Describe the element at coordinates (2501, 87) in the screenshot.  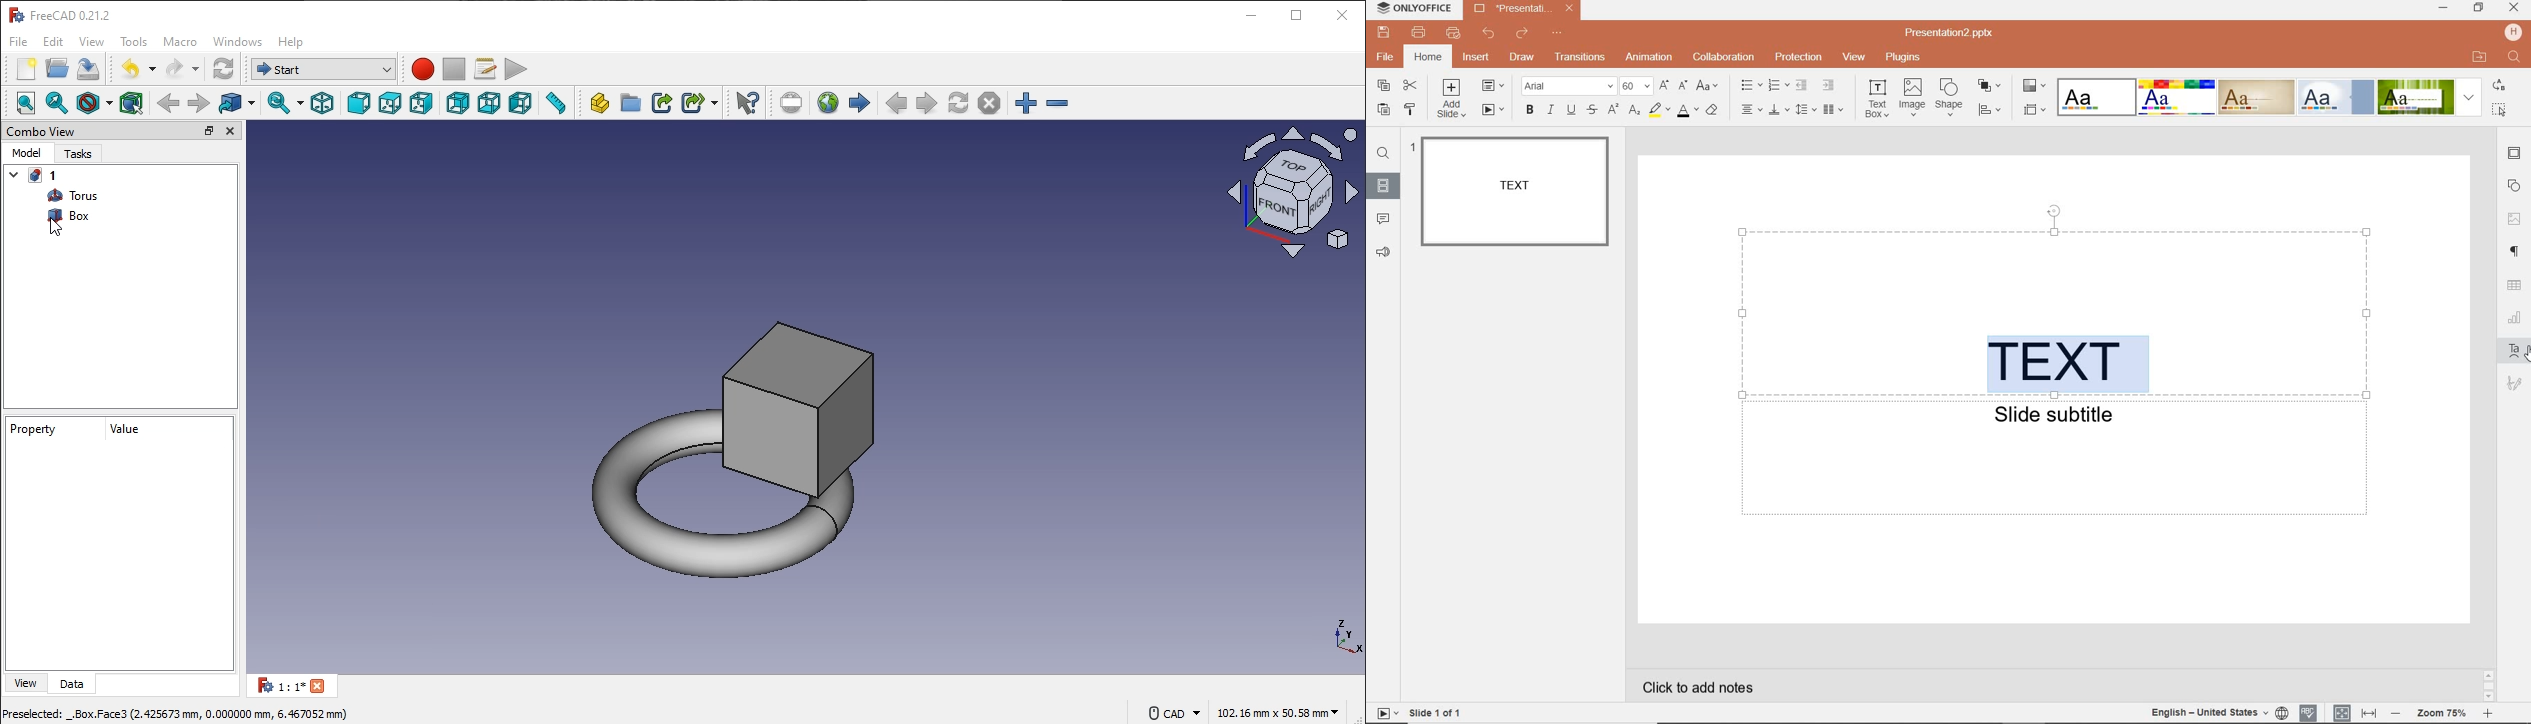
I see `replace` at that location.